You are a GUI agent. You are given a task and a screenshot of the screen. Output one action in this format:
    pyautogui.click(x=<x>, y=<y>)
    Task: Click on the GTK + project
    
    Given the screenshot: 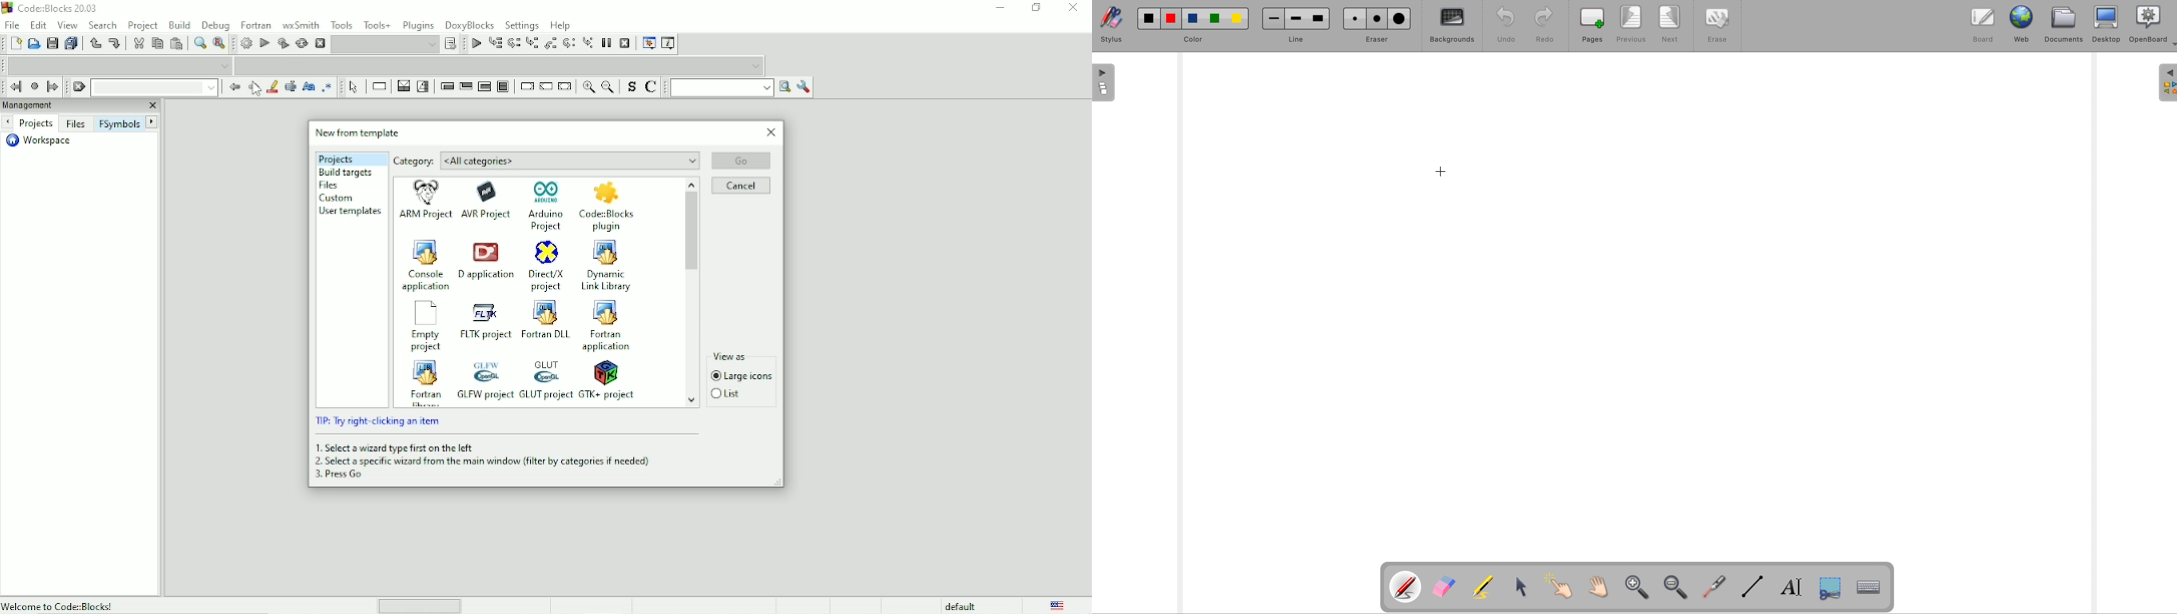 What is the action you would take?
    pyautogui.click(x=610, y=381)
    